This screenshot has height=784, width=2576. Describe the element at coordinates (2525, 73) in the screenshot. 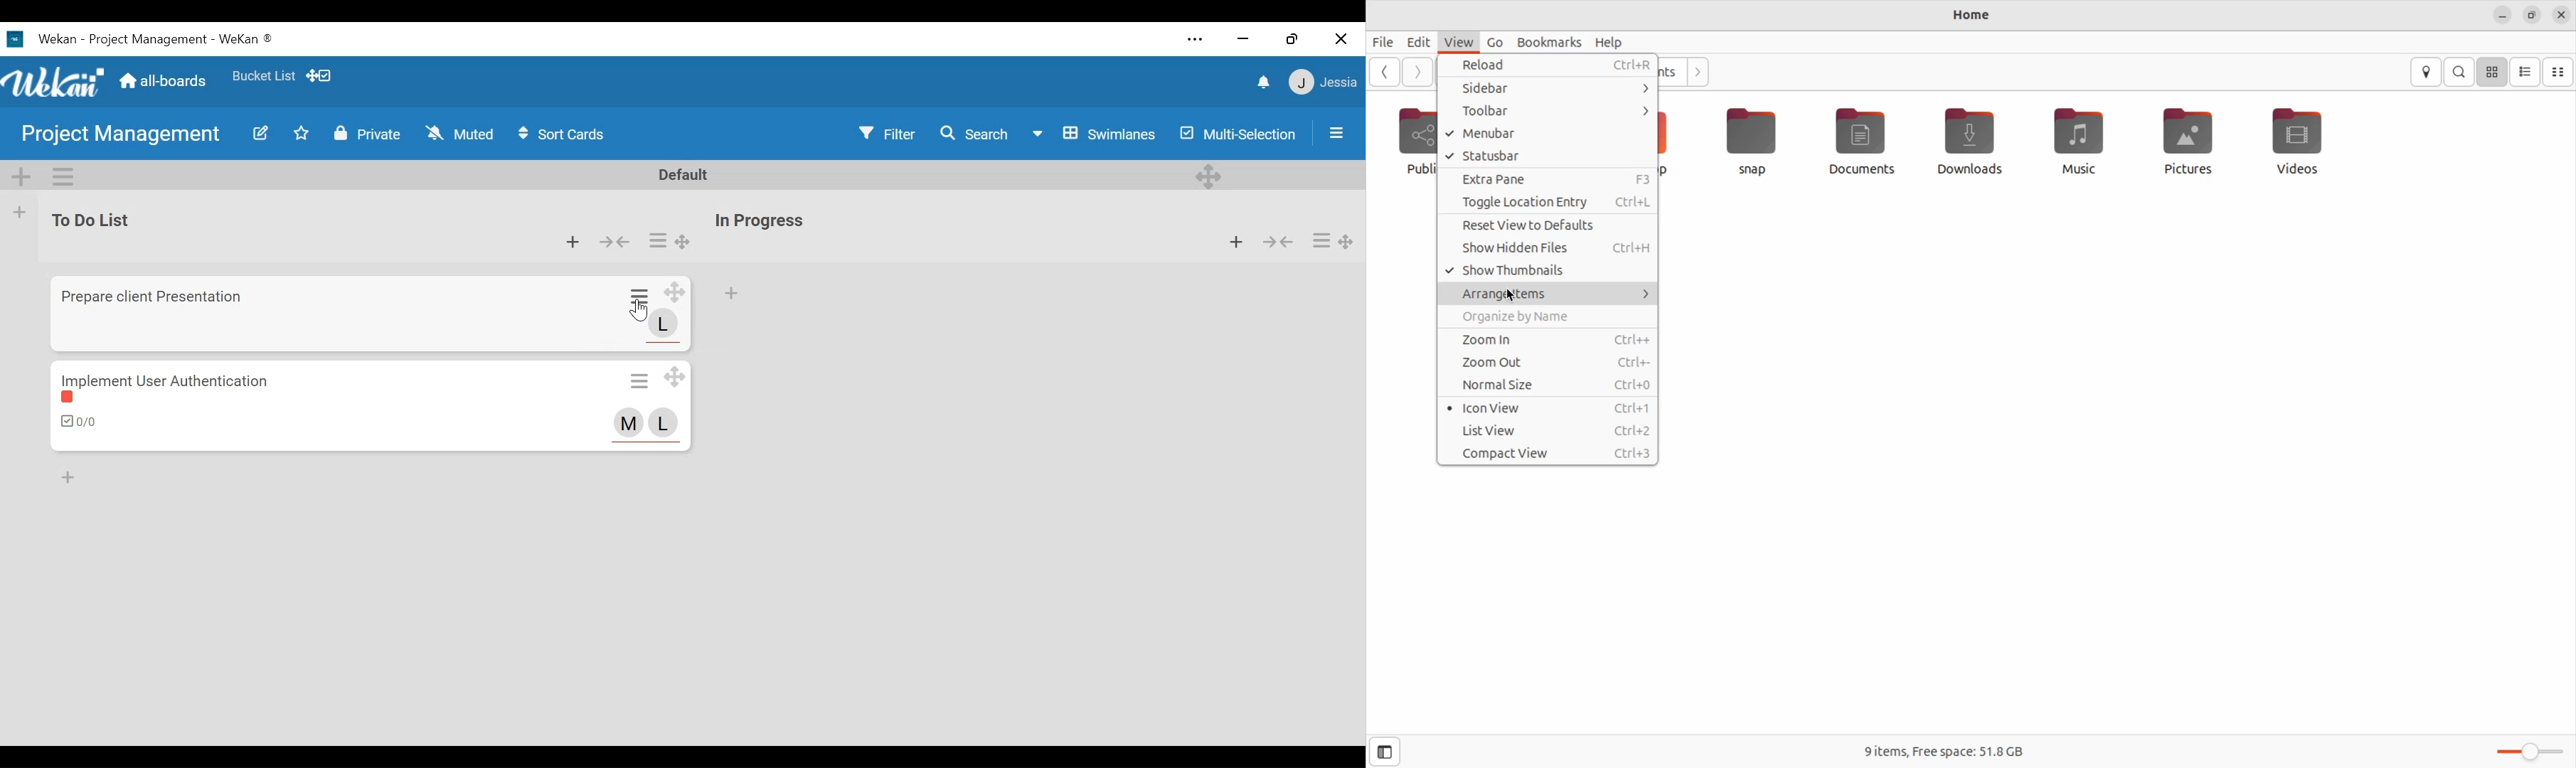

I see `list view` at that location.